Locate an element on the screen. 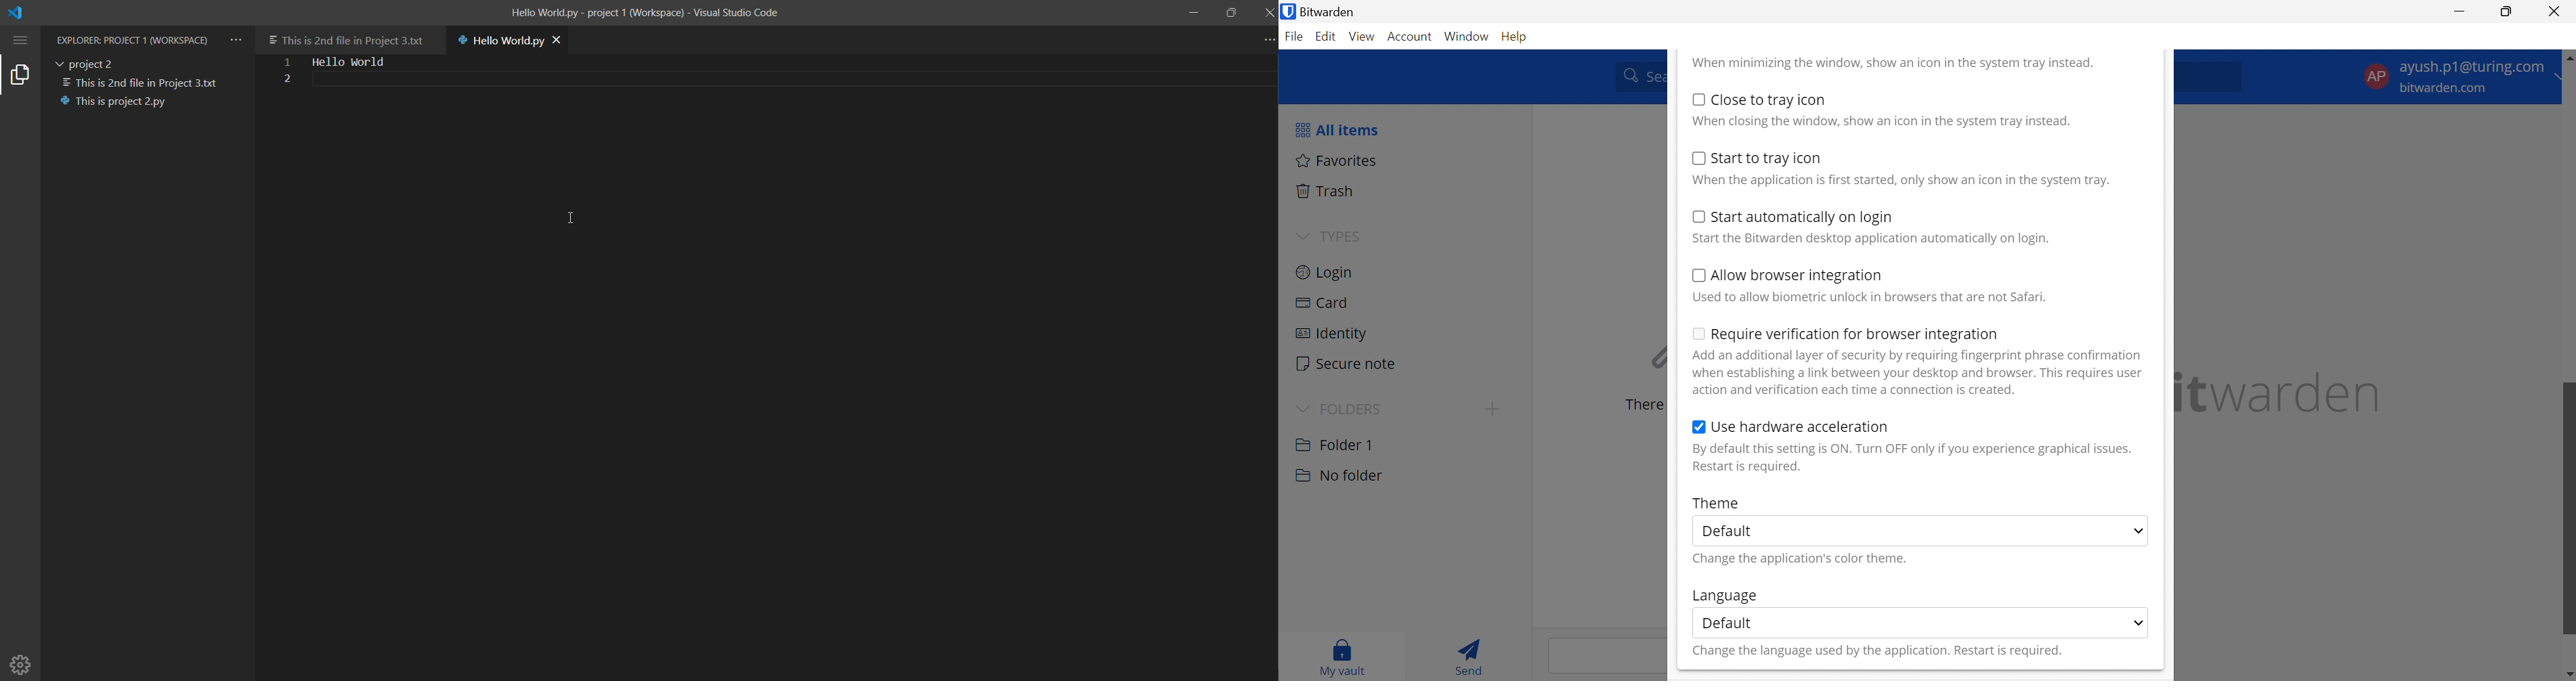 This screenshot has height=700, width=2576. Use hardware acceleration is located at coordinates (1801, 426).